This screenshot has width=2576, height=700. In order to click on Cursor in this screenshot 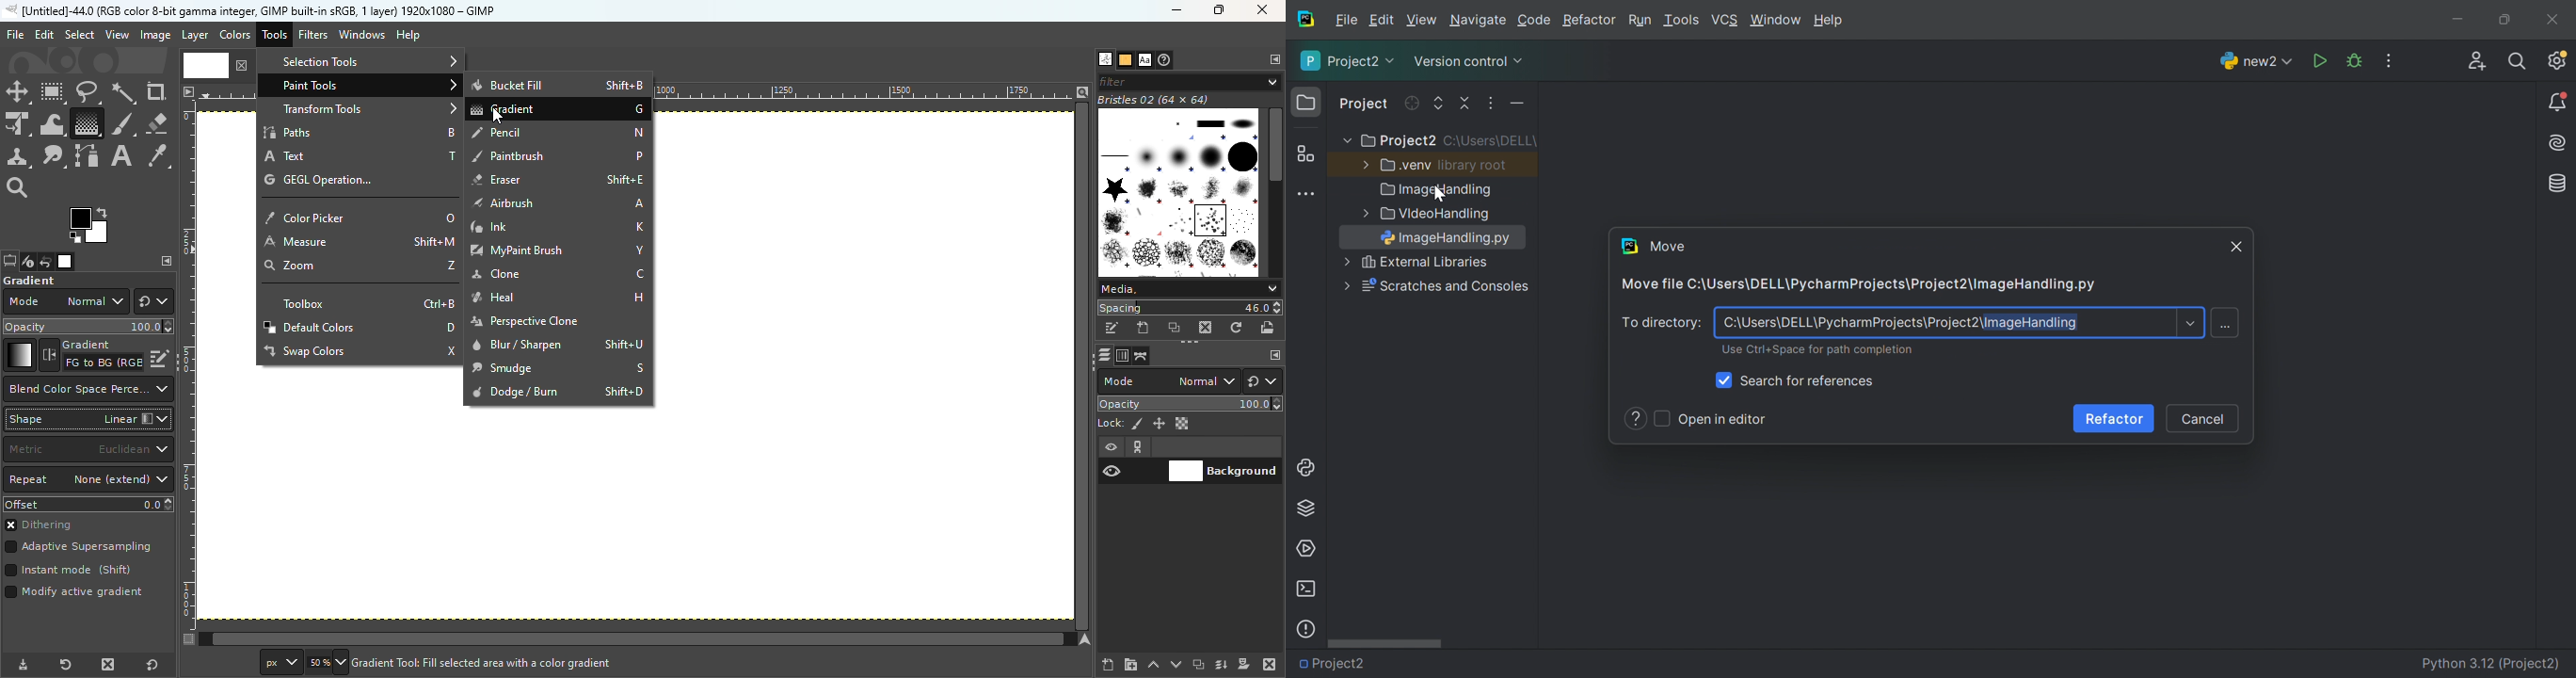, I will do `click(1442, 194)`.